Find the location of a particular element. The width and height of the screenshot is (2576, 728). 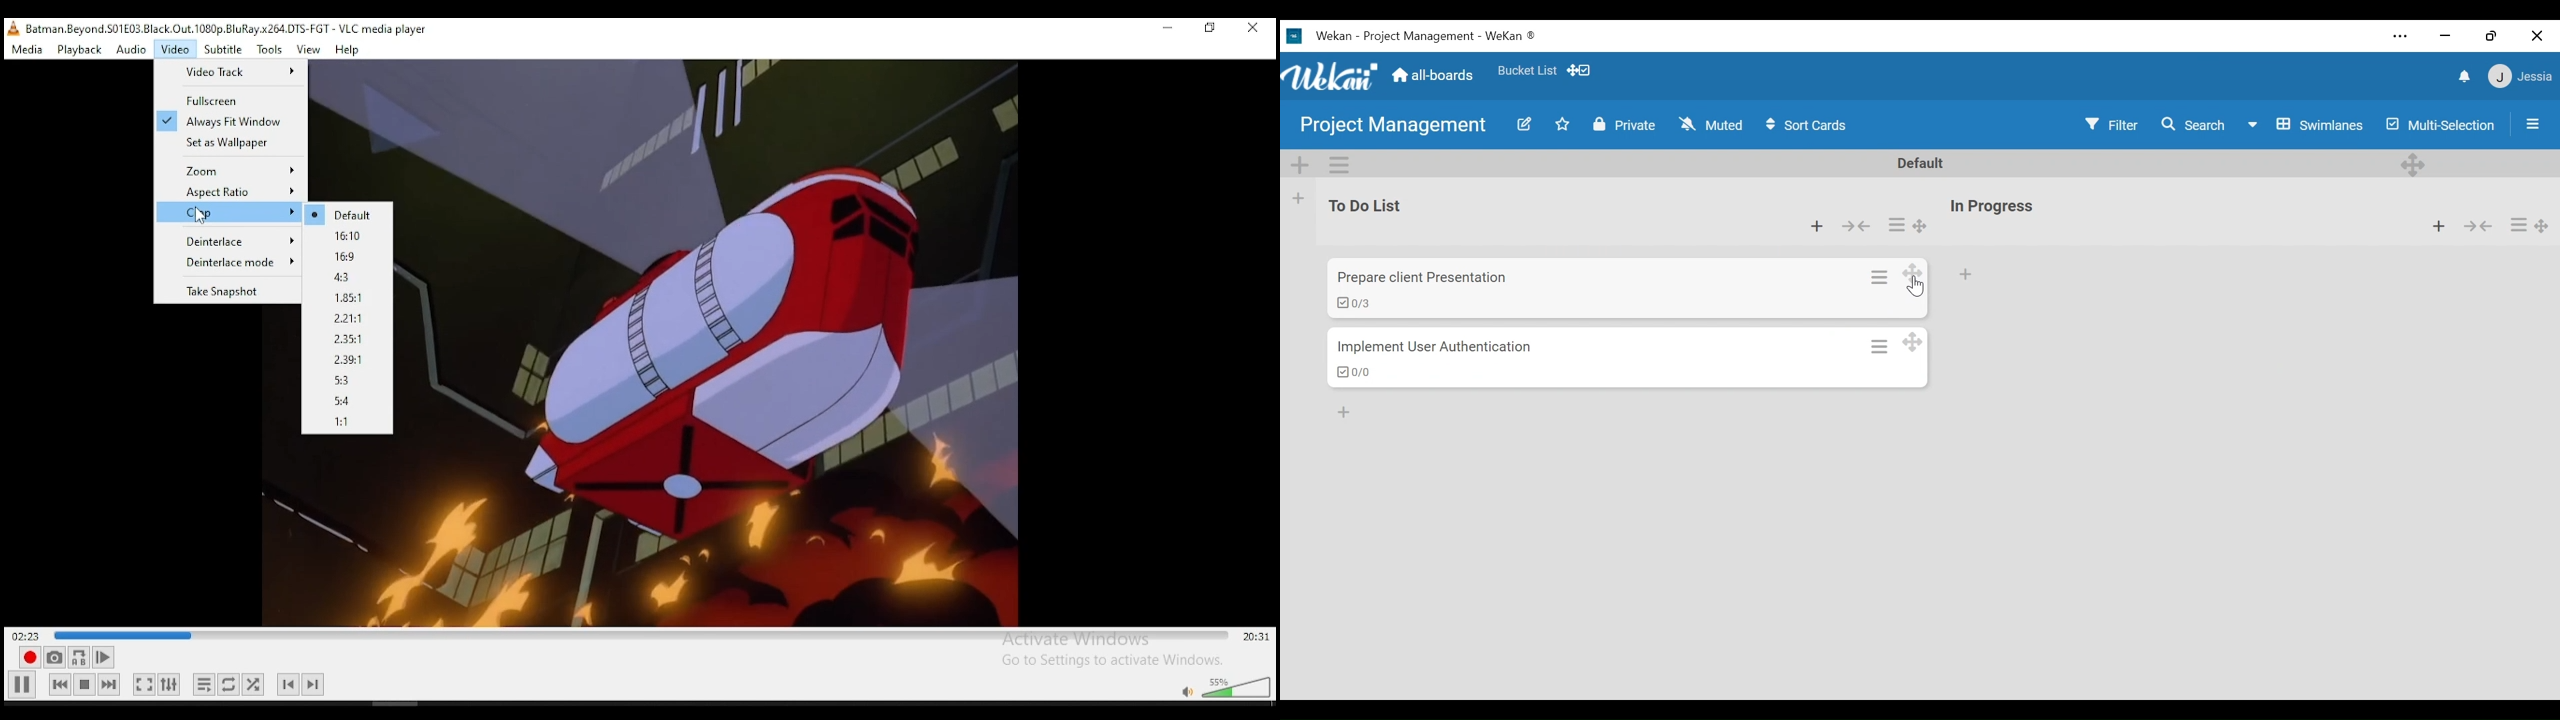

Desktop drag handles is located at coordinates (1919, 226).